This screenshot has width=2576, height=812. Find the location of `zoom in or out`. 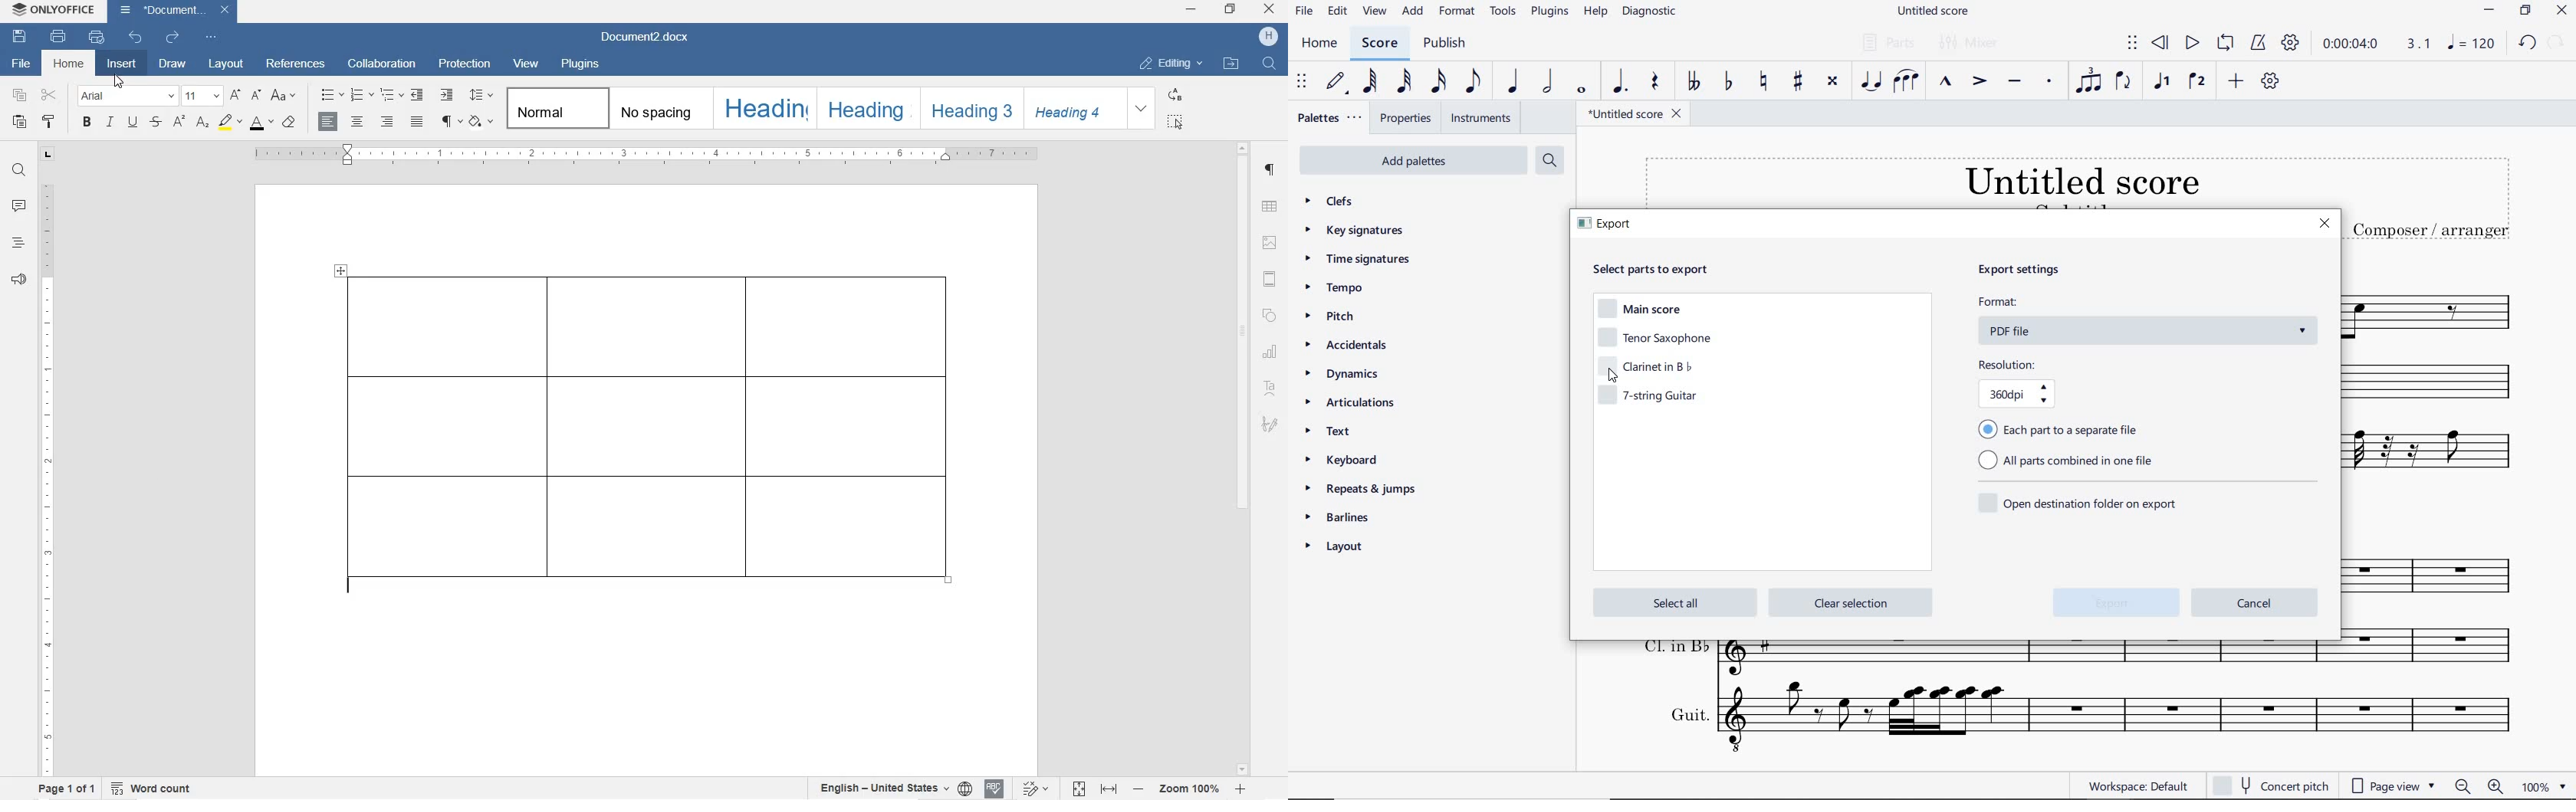

zoom in or out is located at coordinates (1191, 789).